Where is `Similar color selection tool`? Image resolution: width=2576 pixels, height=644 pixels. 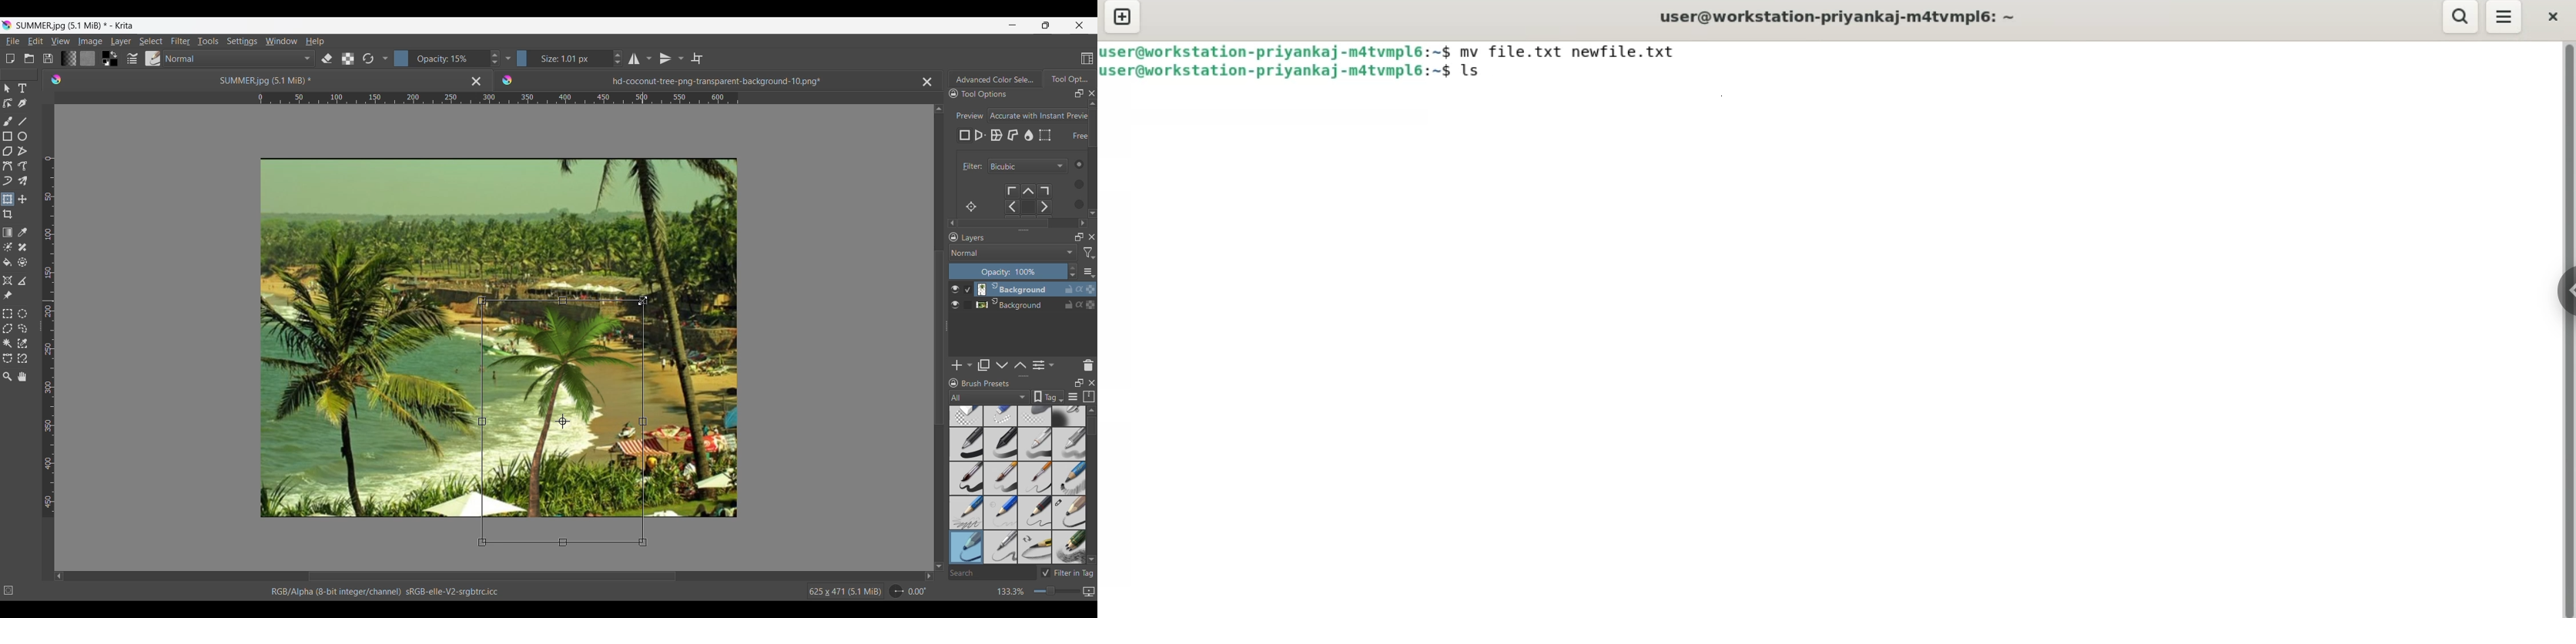 Similar color selection tool is located at coordinates (22, 343).